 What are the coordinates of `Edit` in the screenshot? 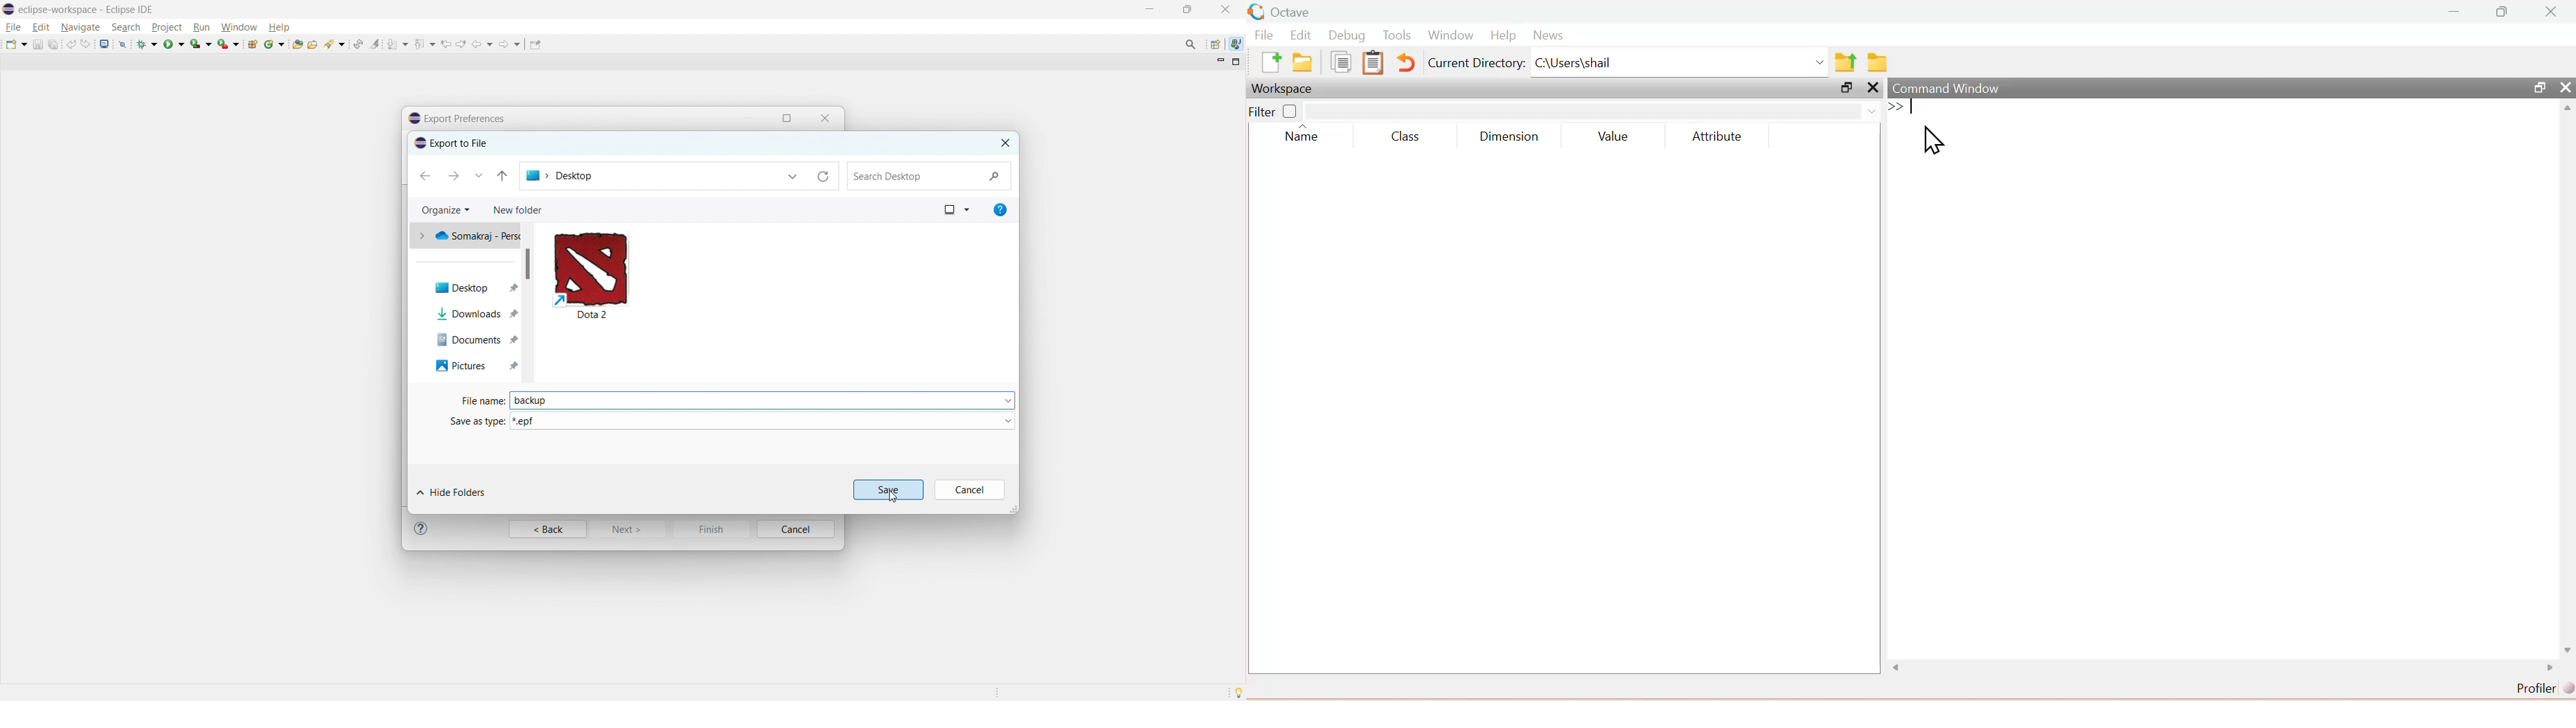 It's located at (1302, 35).